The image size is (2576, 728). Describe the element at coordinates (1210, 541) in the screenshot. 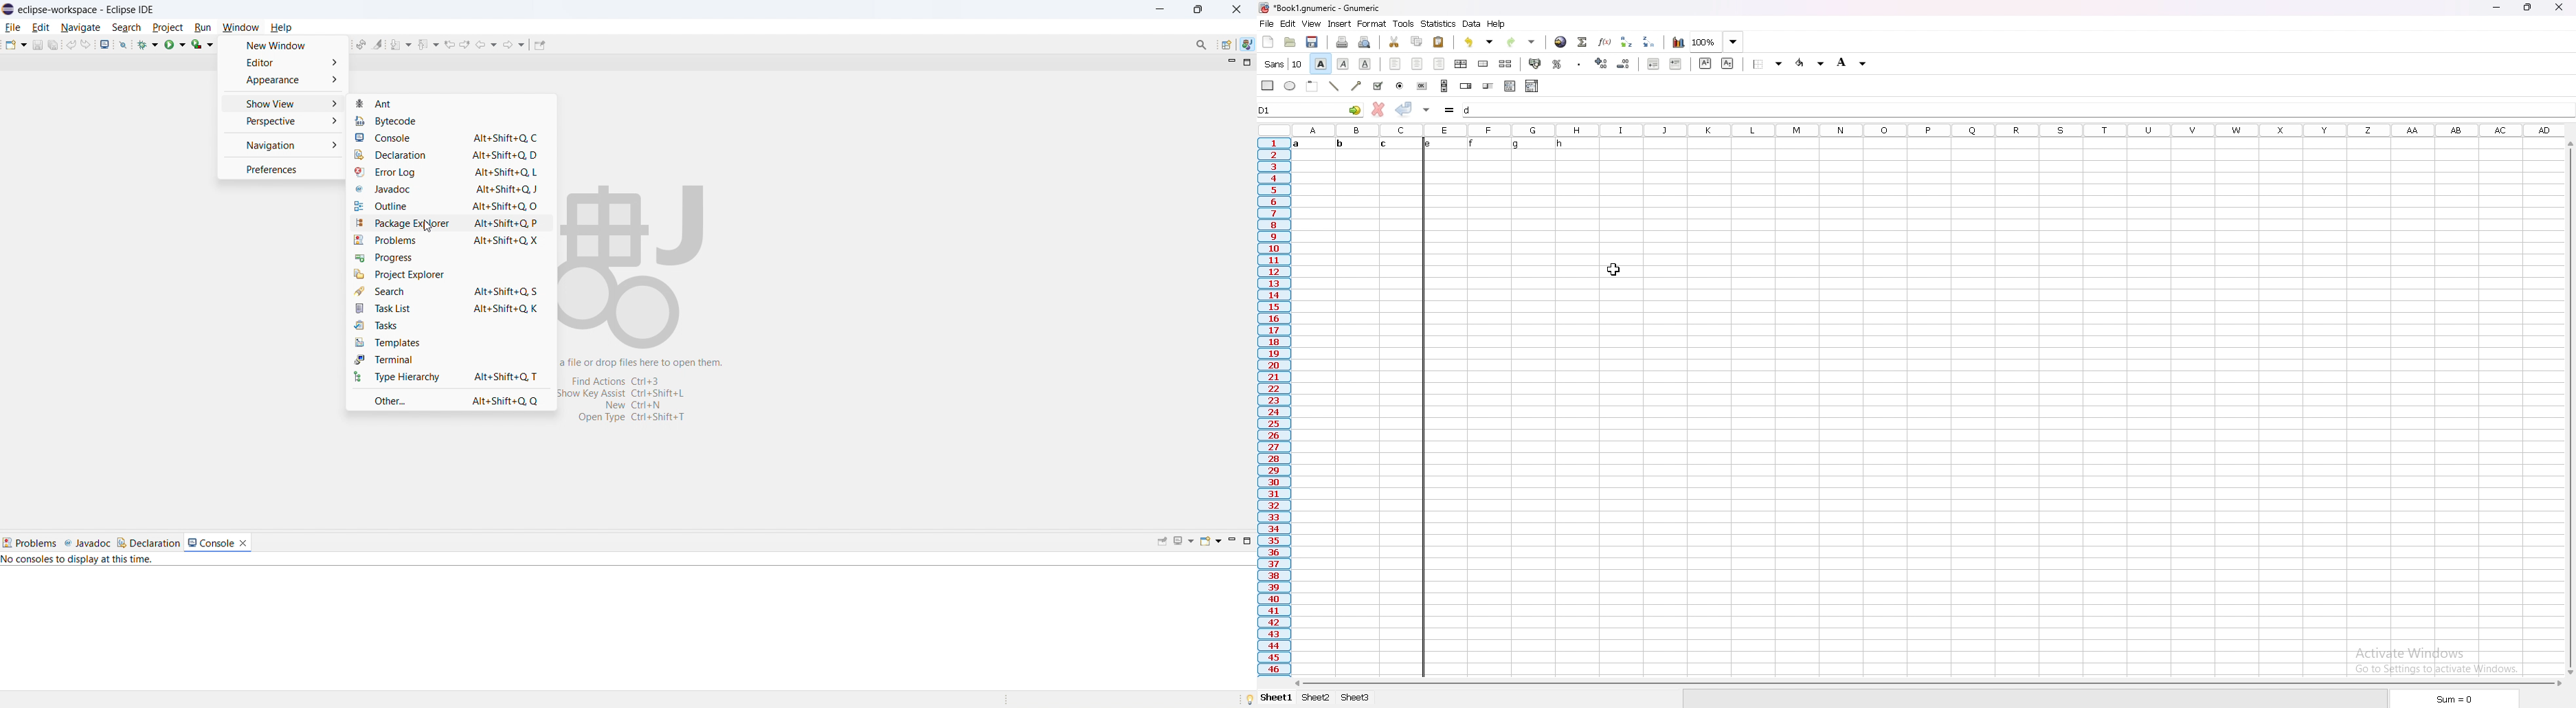

I see `open console` at that location.